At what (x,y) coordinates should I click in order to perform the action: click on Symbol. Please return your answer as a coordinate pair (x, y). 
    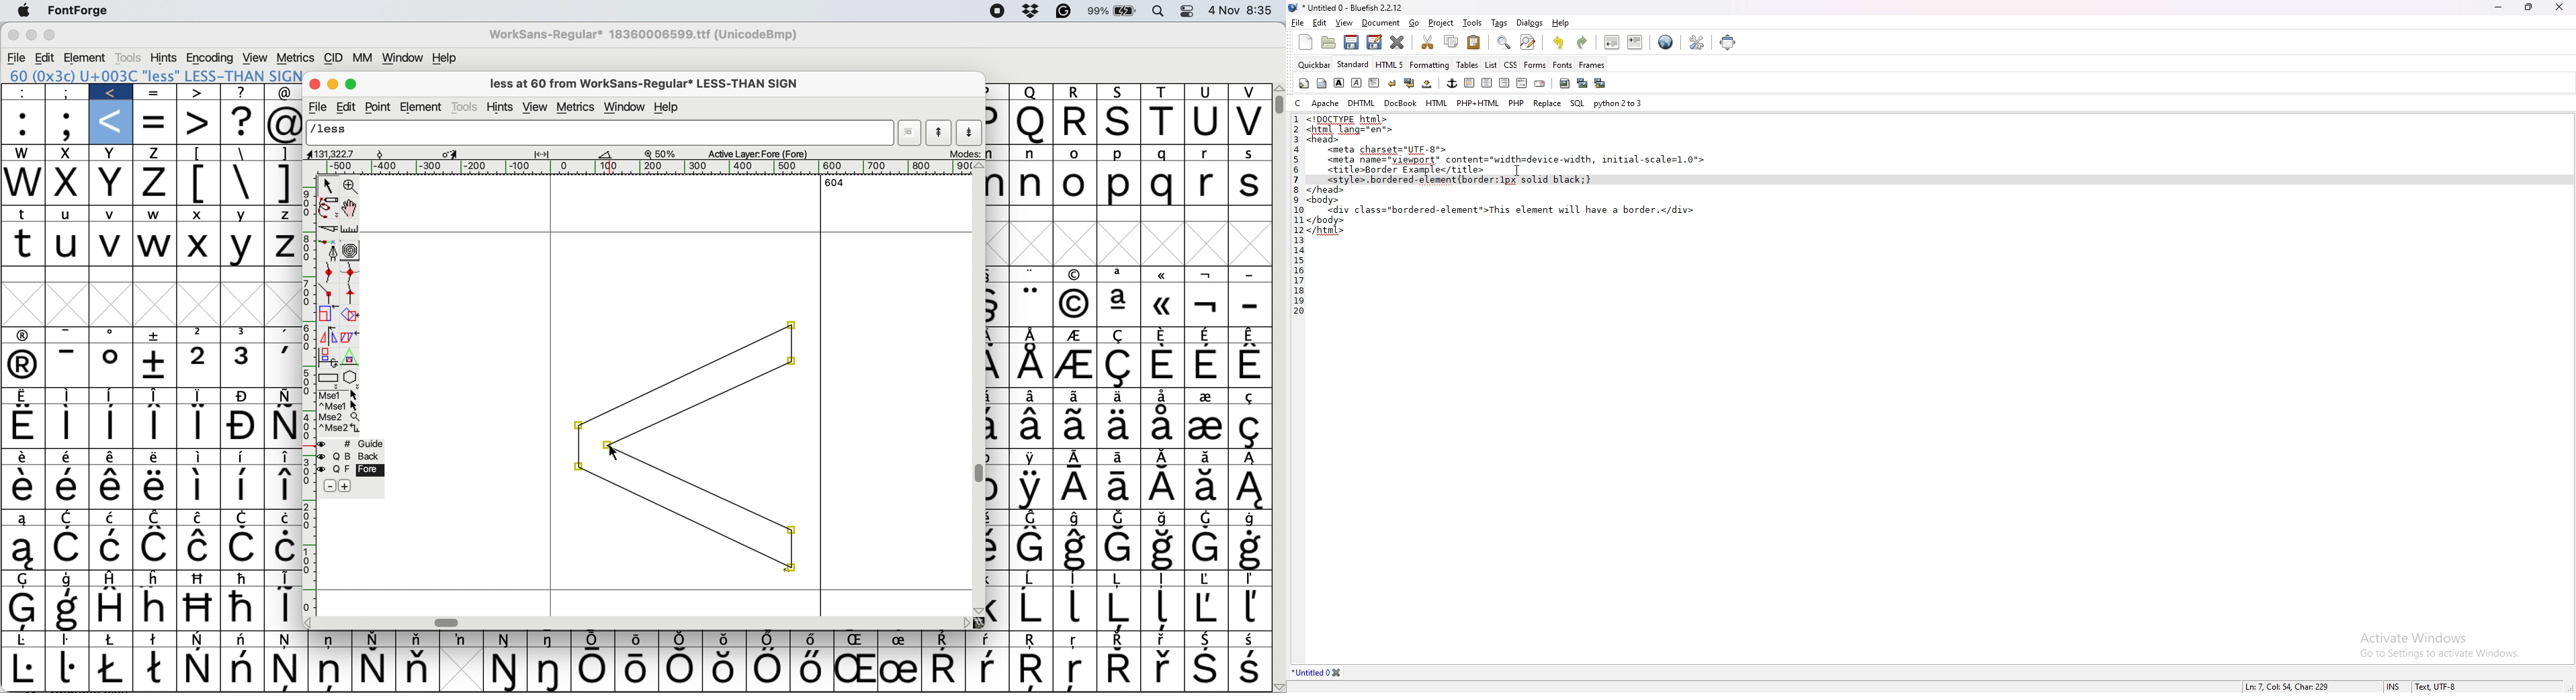
    Looking at the image, I should click on (156, 608).